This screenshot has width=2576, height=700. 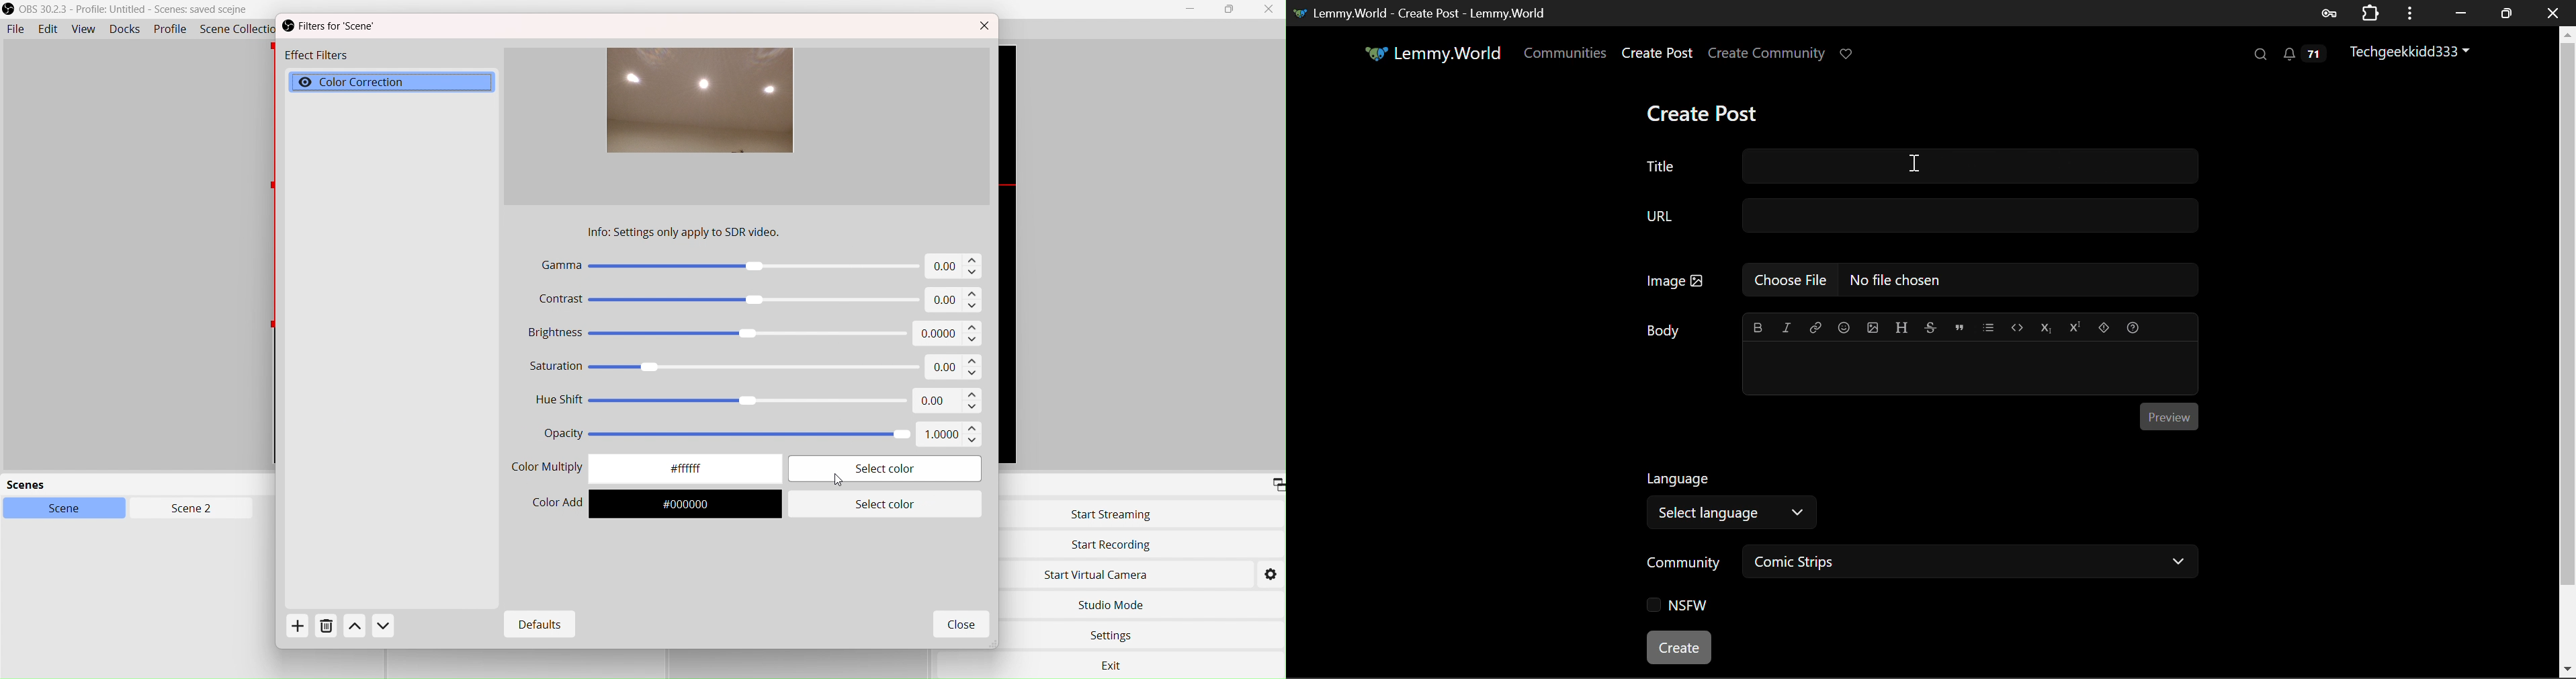 What do you see at coordinates (370, 83) in the screenshot?
I see `Color Correction` at bounding box center [370, 83].